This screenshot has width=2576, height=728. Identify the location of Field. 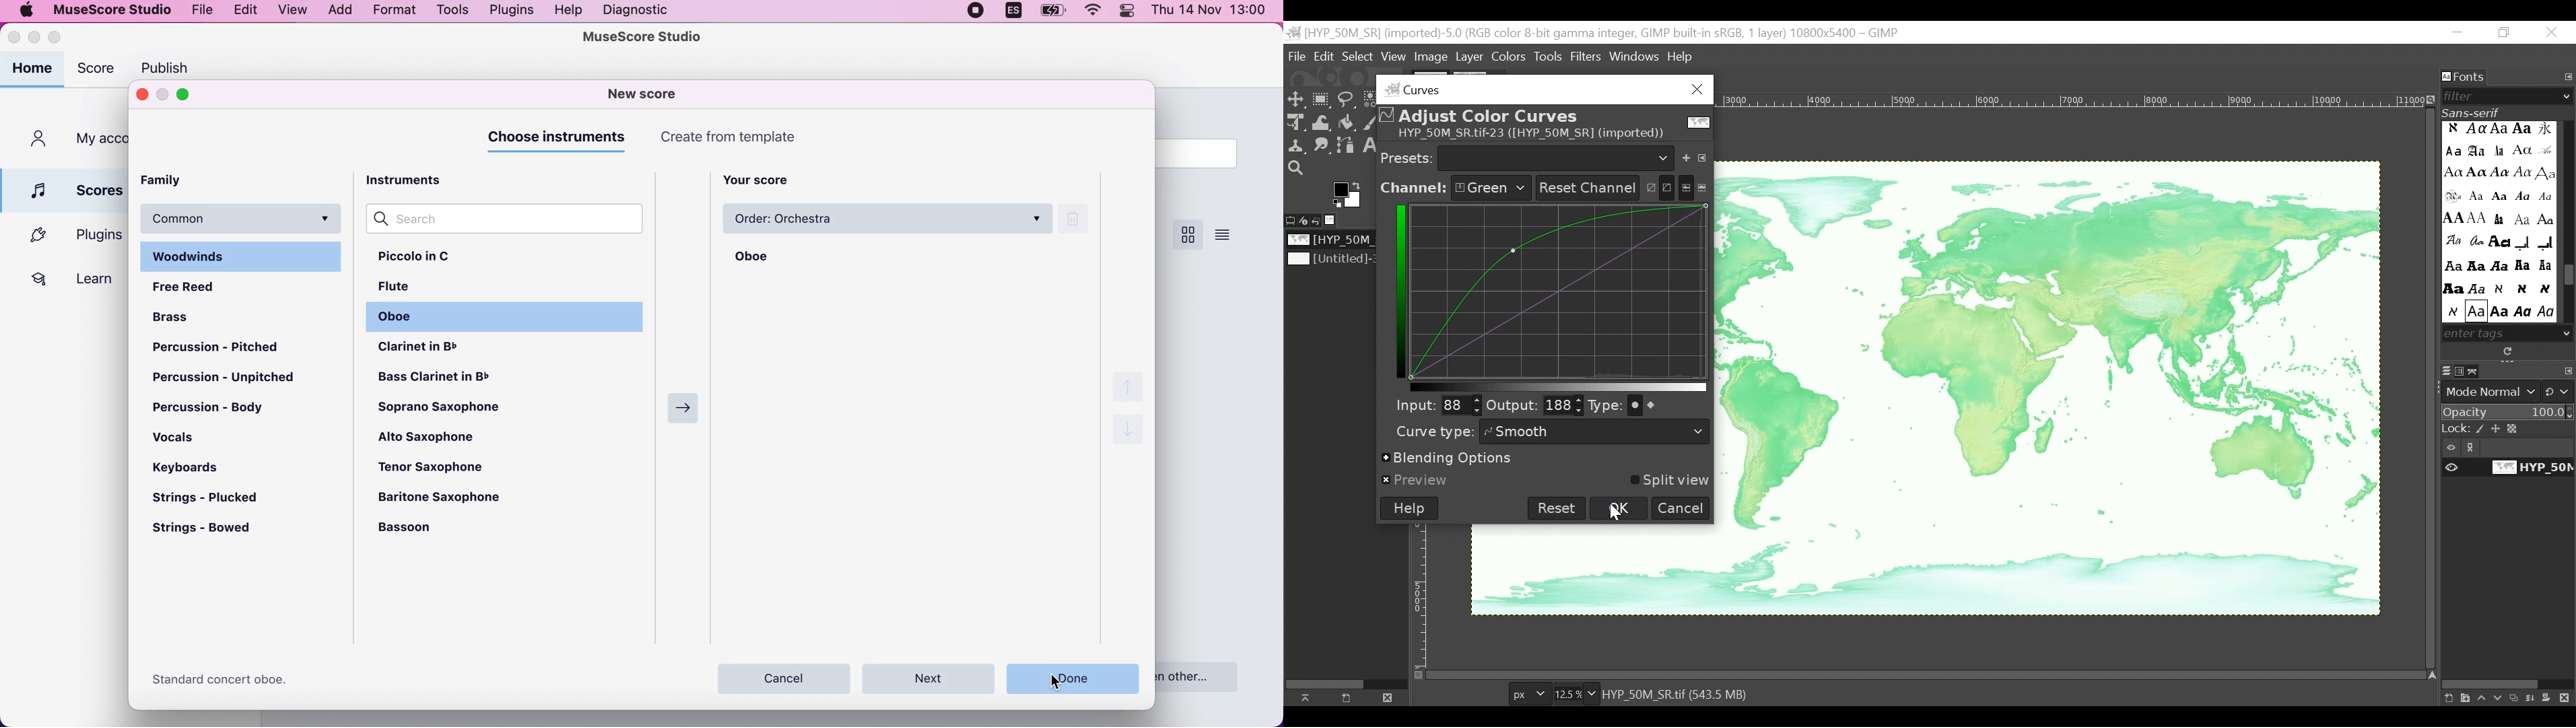
(1564, 406).